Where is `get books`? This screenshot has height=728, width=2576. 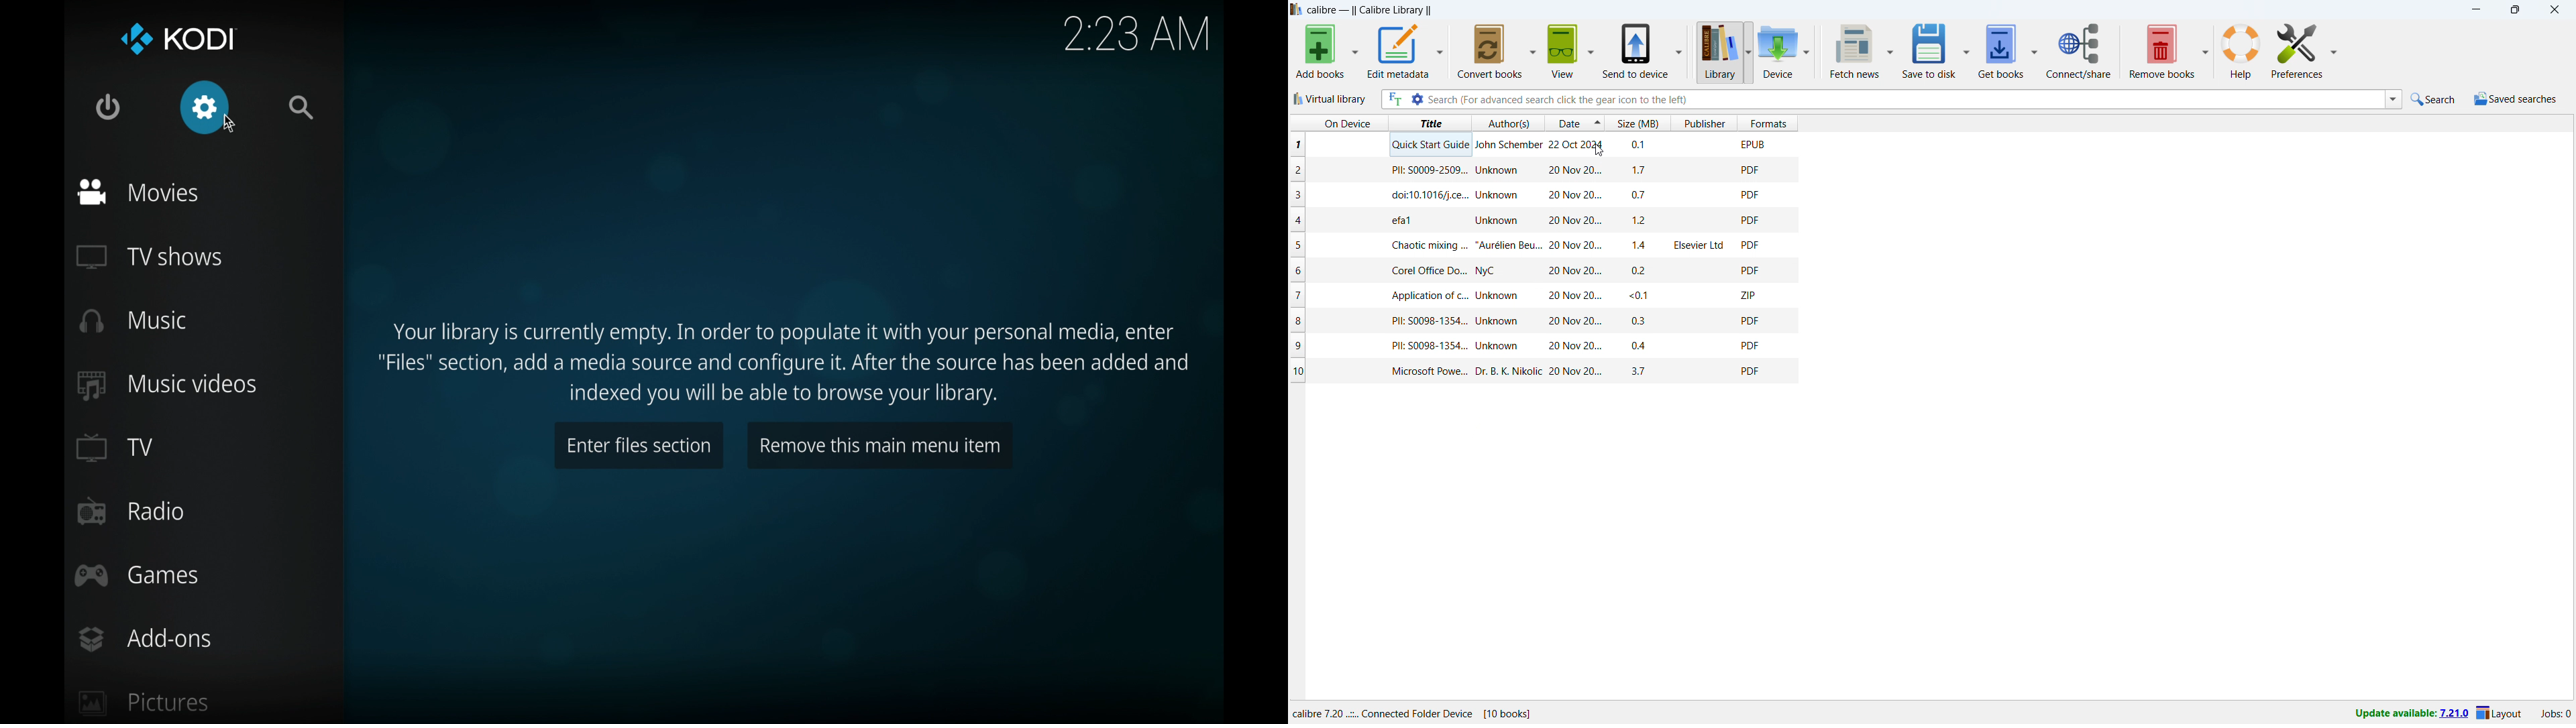
get books is located at coordinates (2000, 51).